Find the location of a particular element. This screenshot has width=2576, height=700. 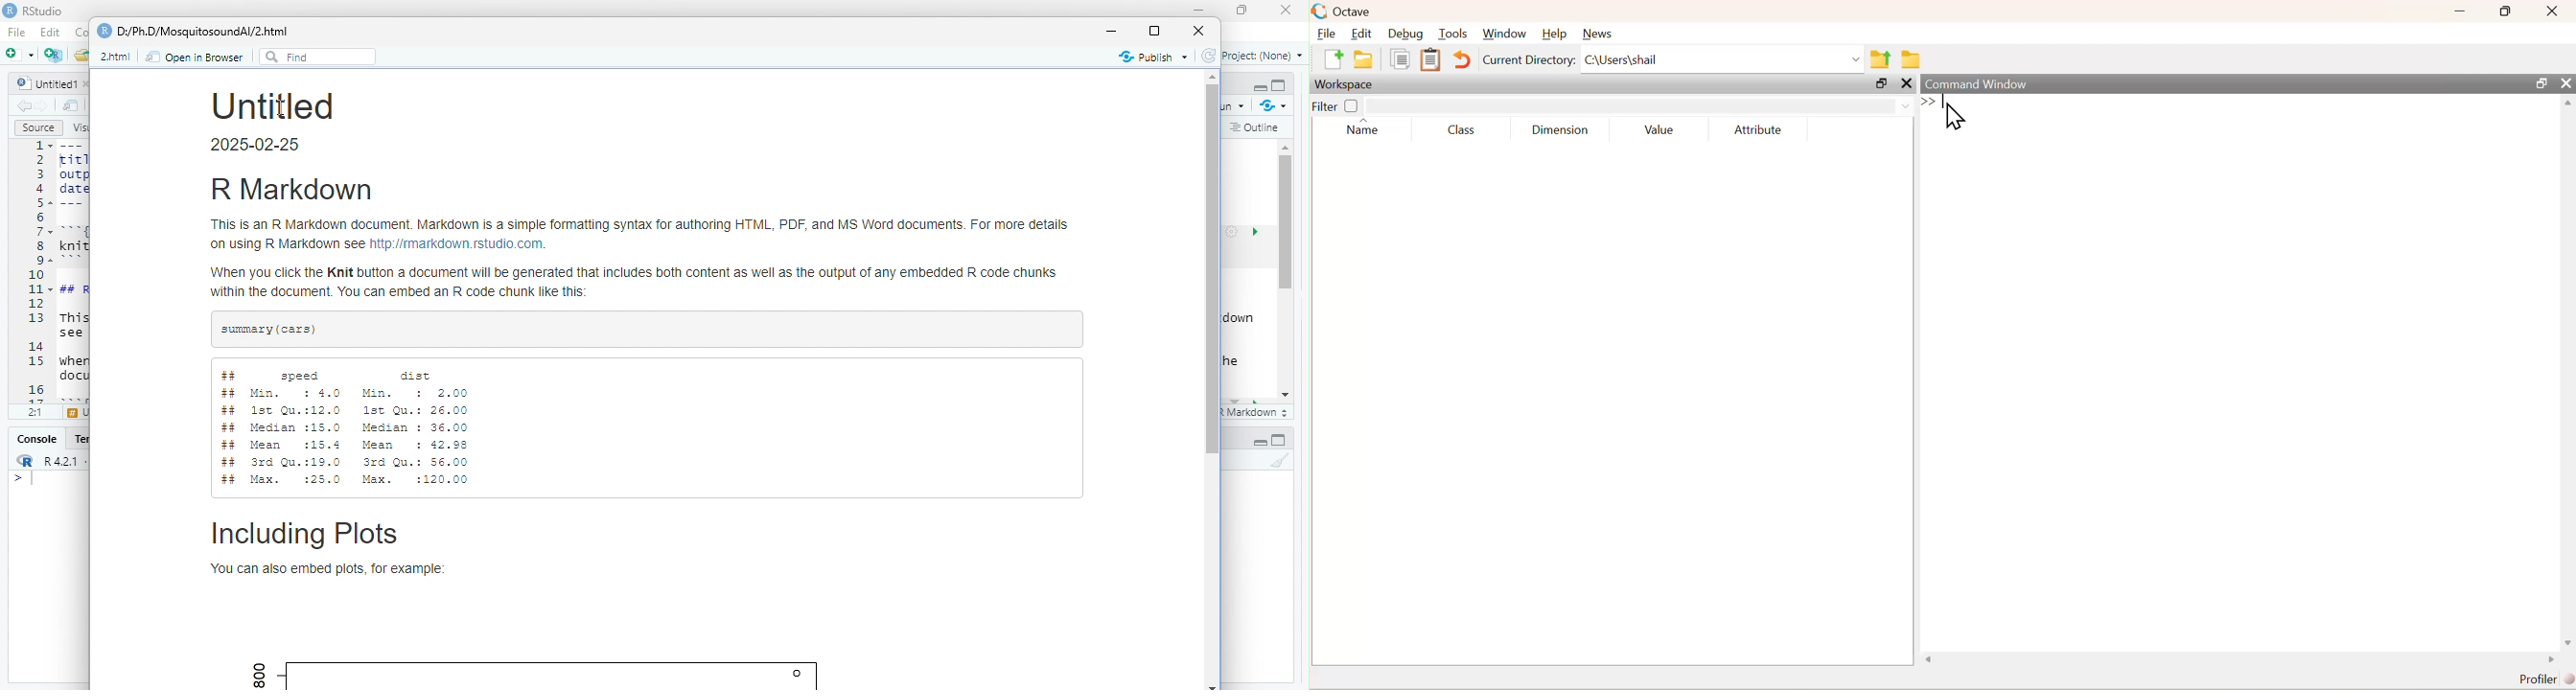

RStudio is located at coordinates (44, 11).